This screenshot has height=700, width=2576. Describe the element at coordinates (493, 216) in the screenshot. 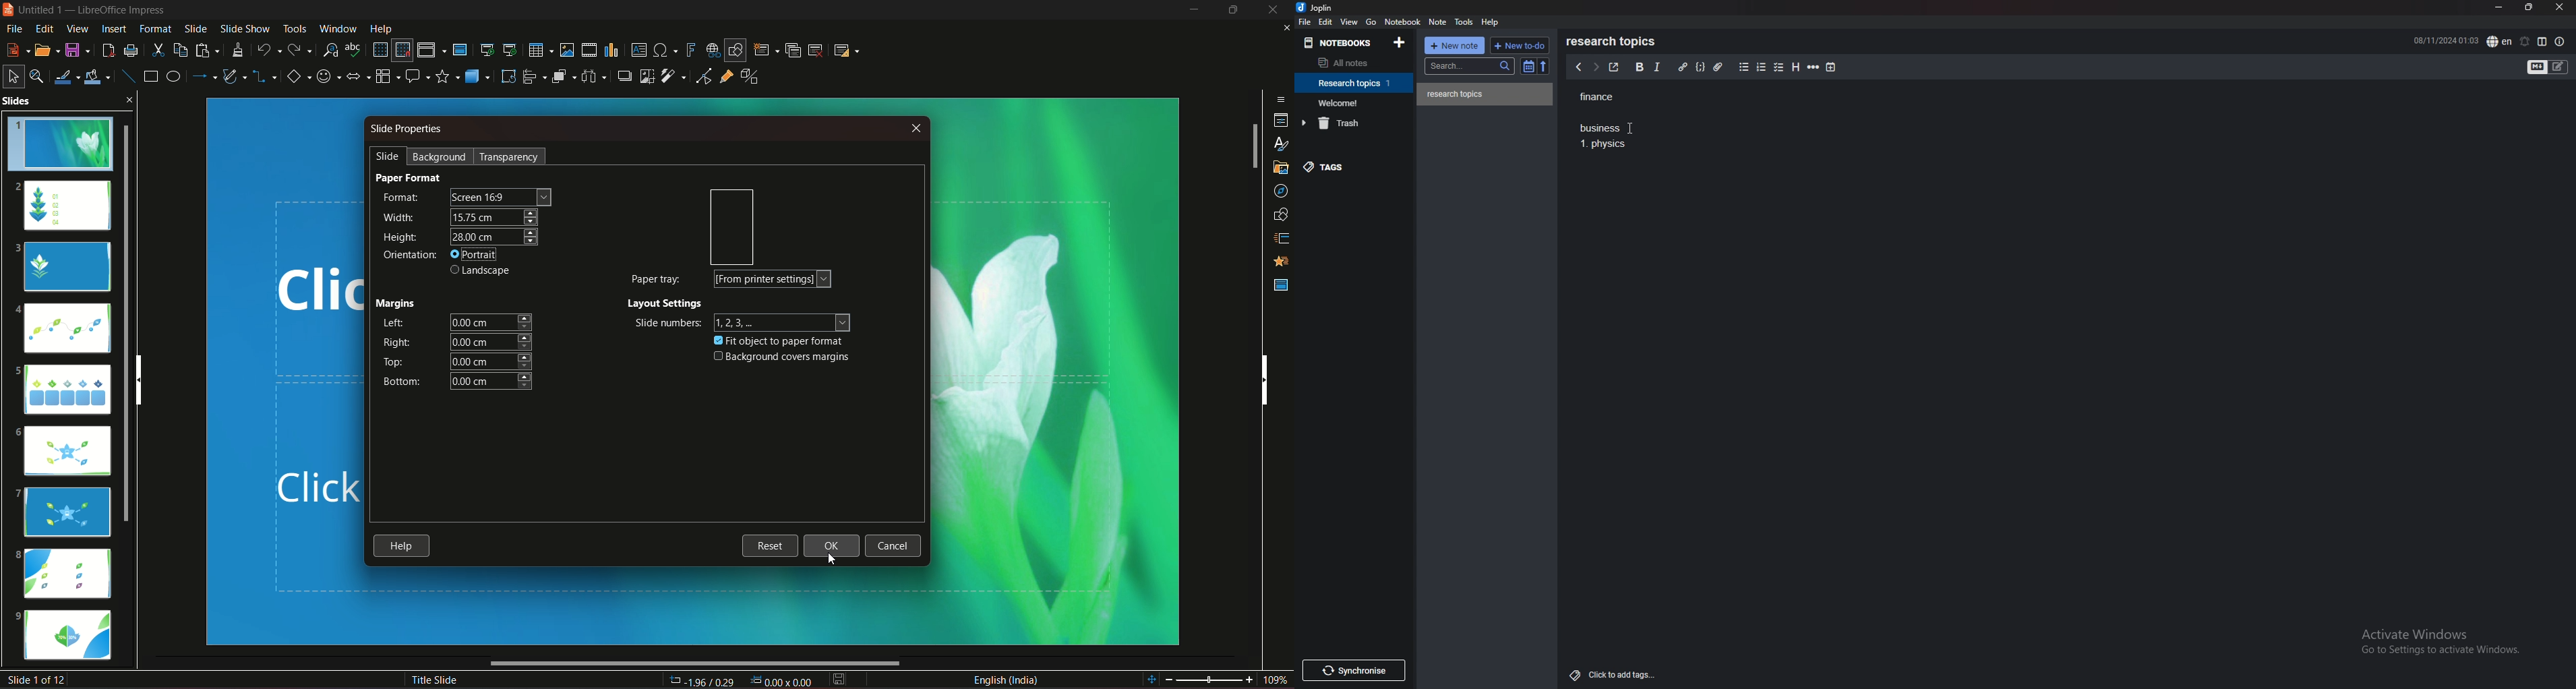

I see `width size` at that location.